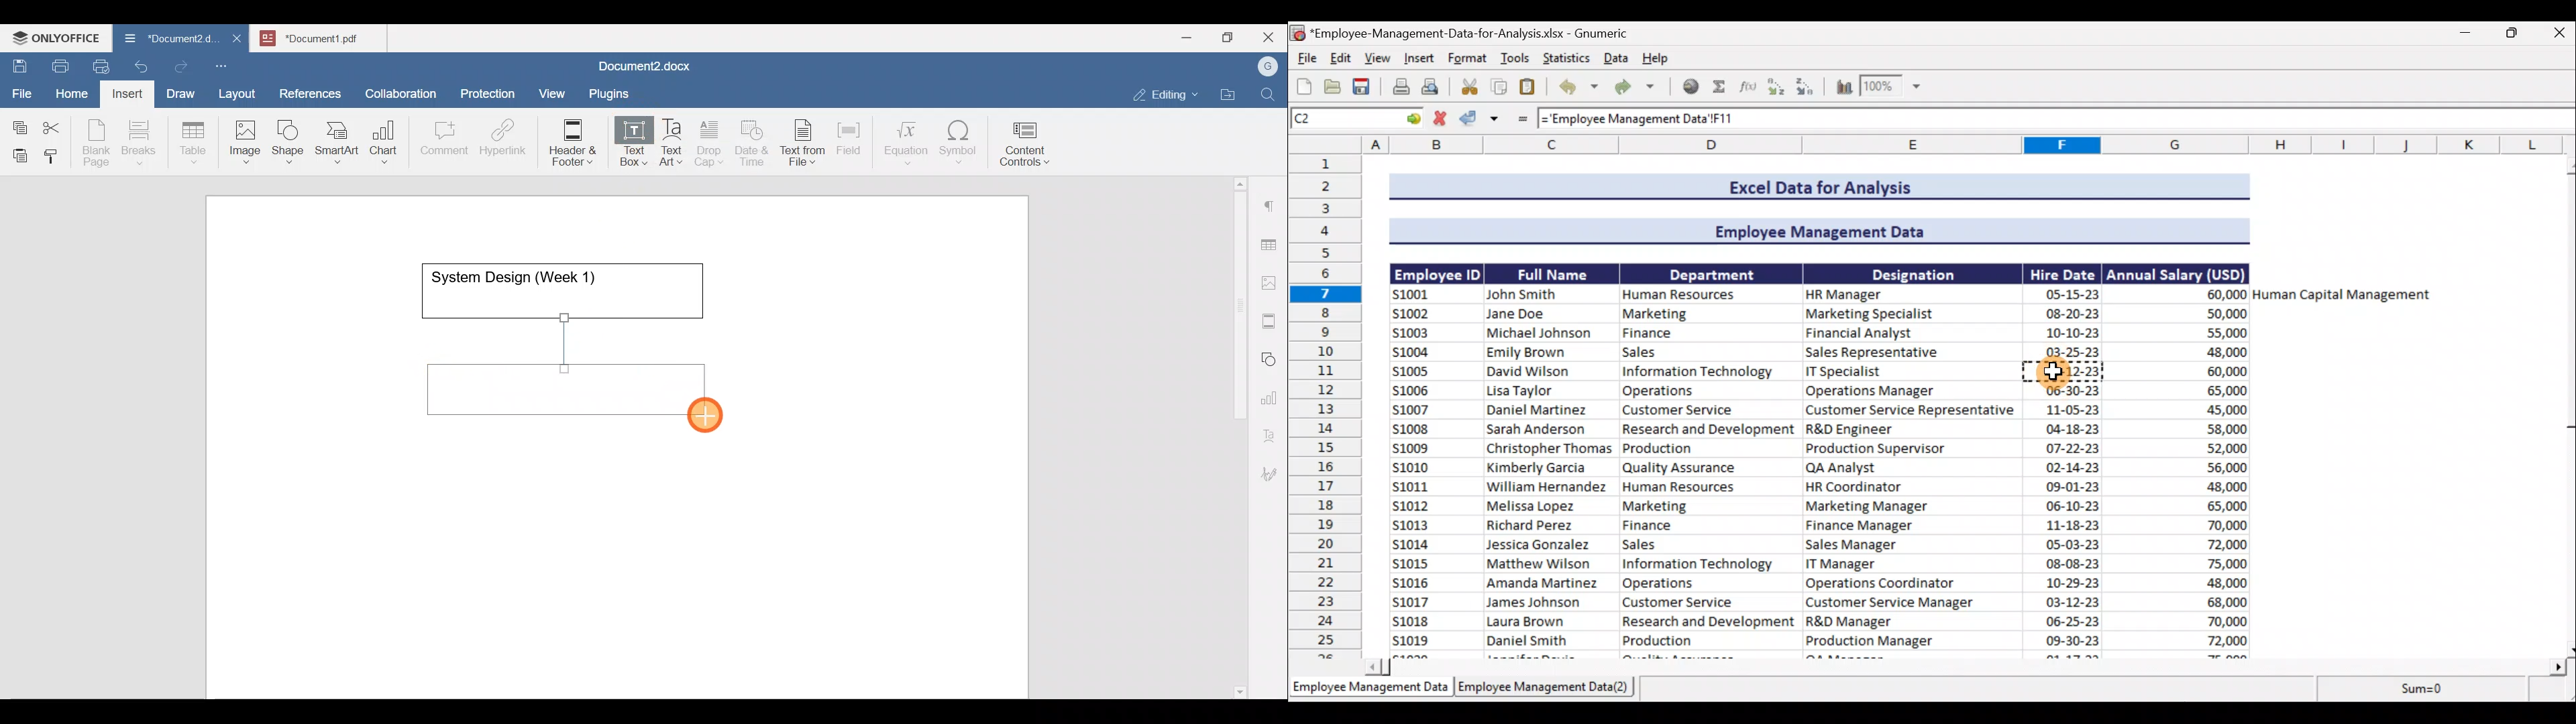 Image resolution: width=2576 pixels, height=728 pixels. What do you see at coordinates (1271, 243) in the screenshot?
I see `Table settings` at bounding box center [1271, 243].